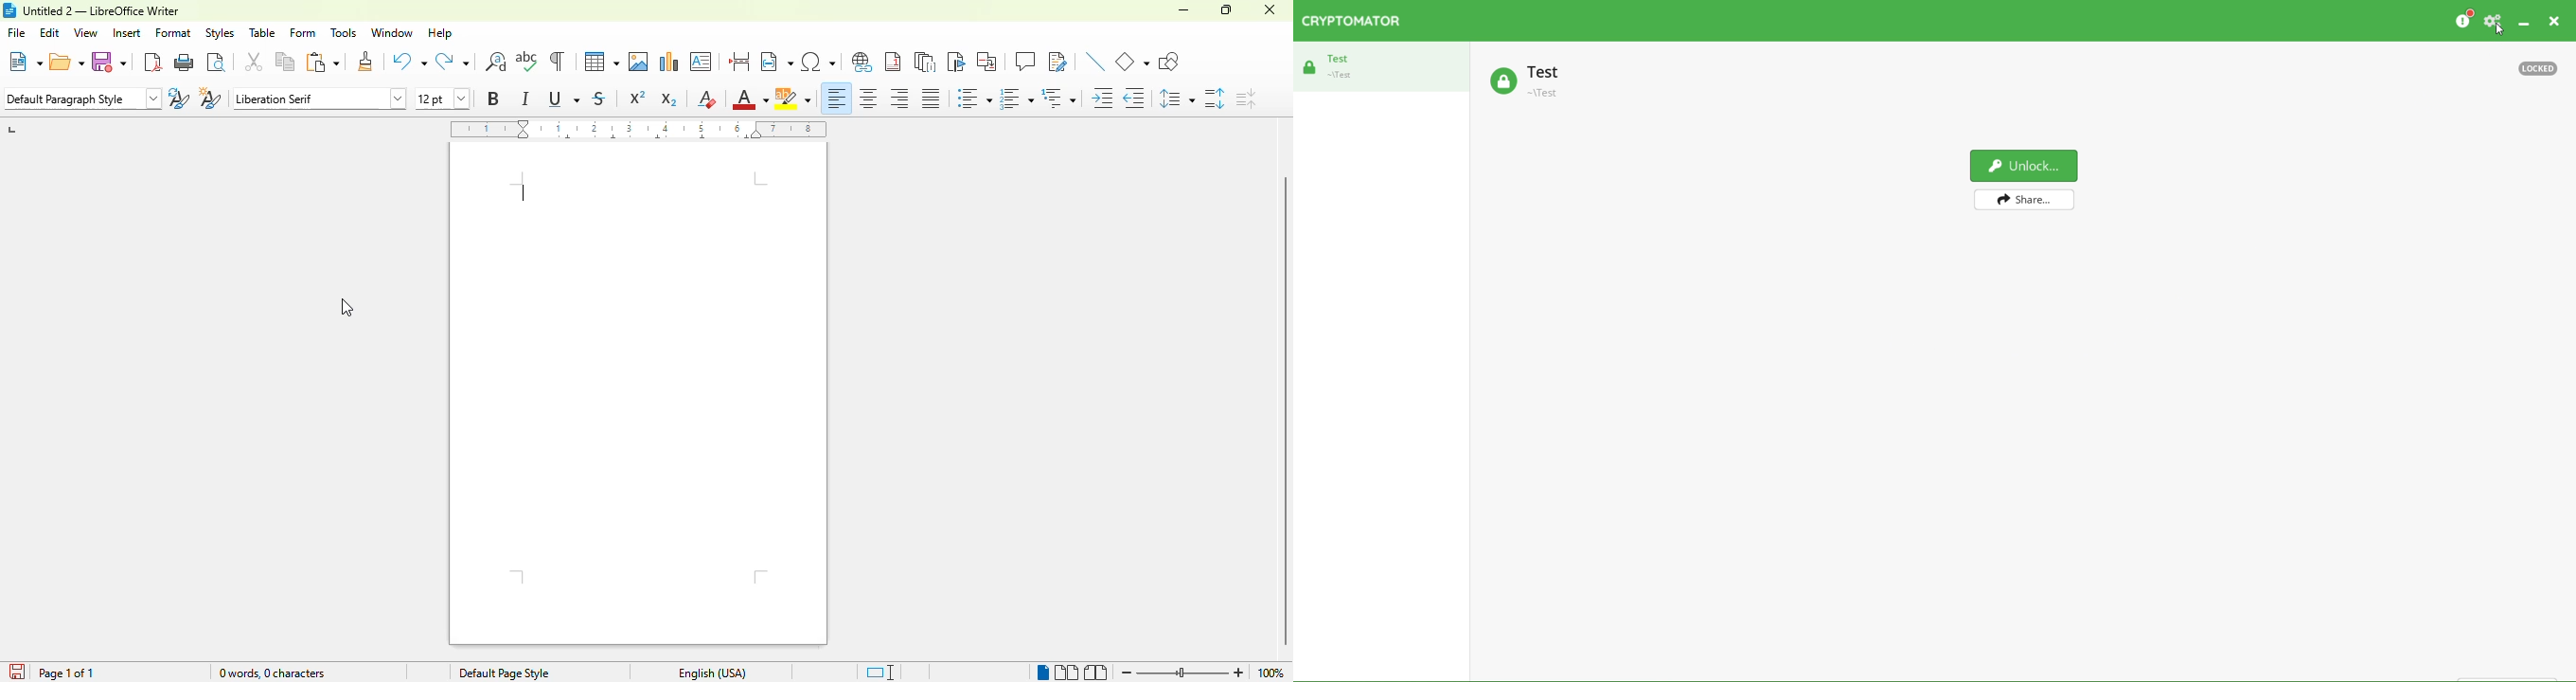 Image resolution: width=2576 pixels, height=700 pixels. What do you see at coordinates (1355, 21) in the screenshot?
I see `CRYPTOMATOR` at bounding box center [1355, 21].